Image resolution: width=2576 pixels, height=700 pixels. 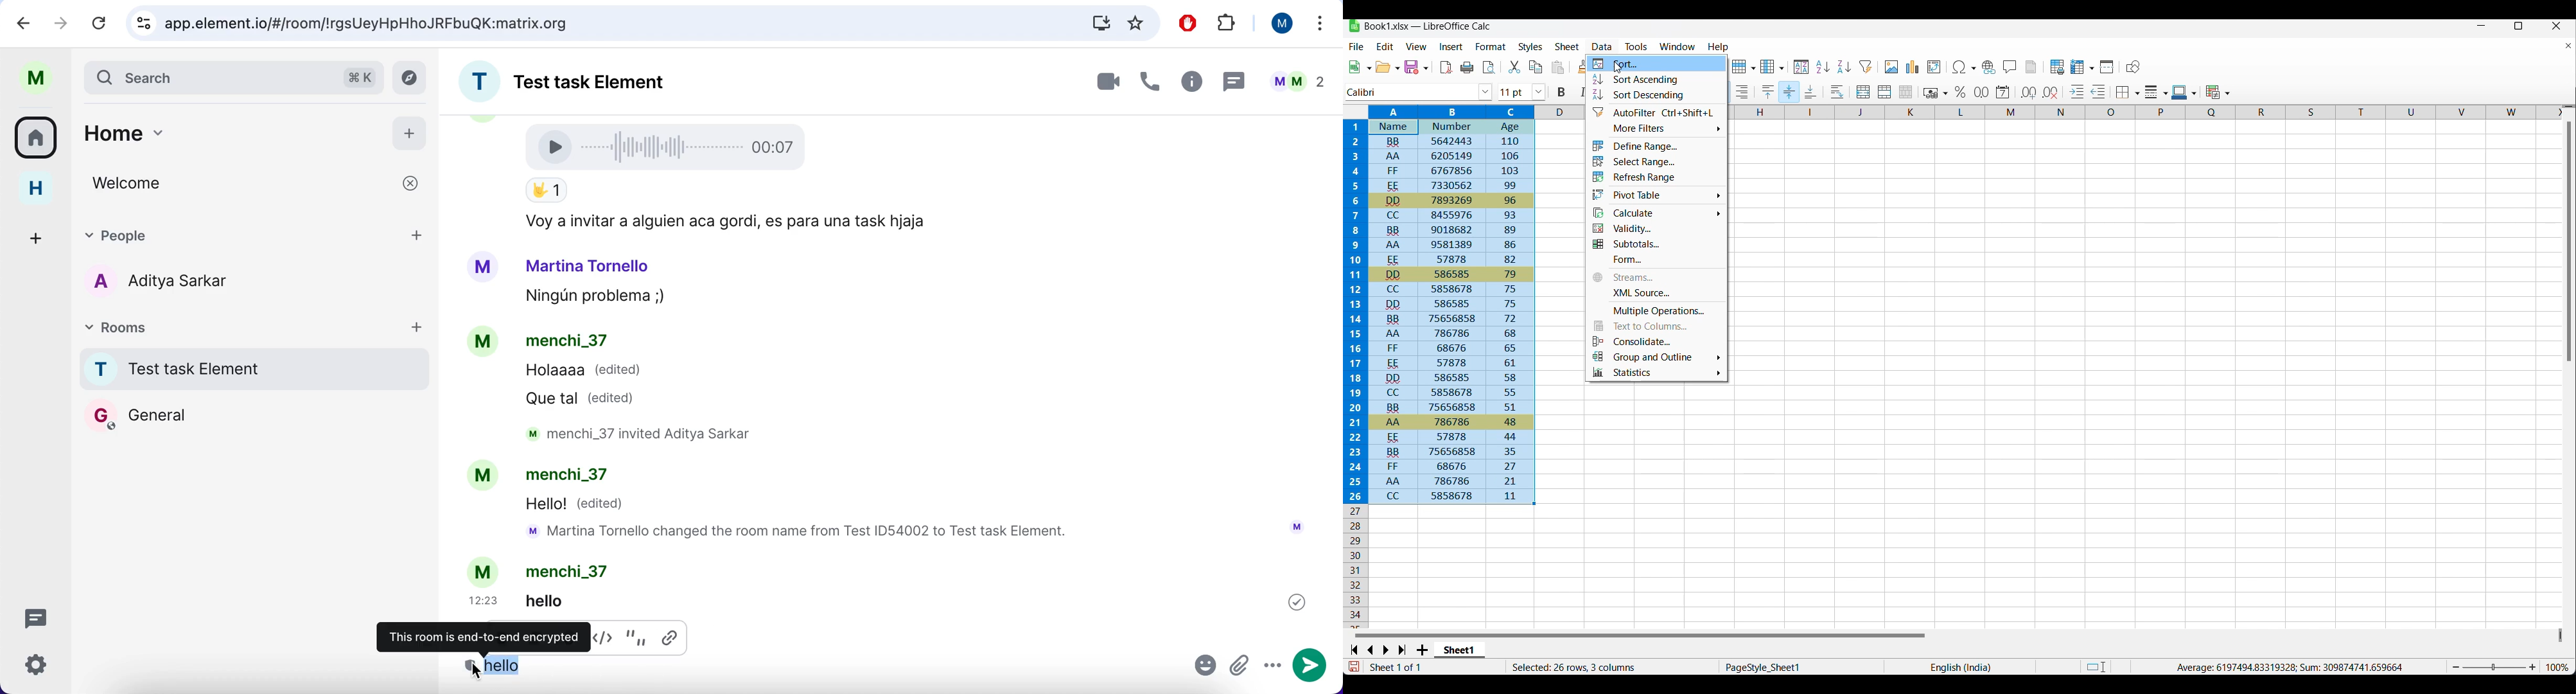 What do you see at coordinates (1490, 67) in the screenshot?
I see `Toggle print preview` at bounding box center [1490, 67].